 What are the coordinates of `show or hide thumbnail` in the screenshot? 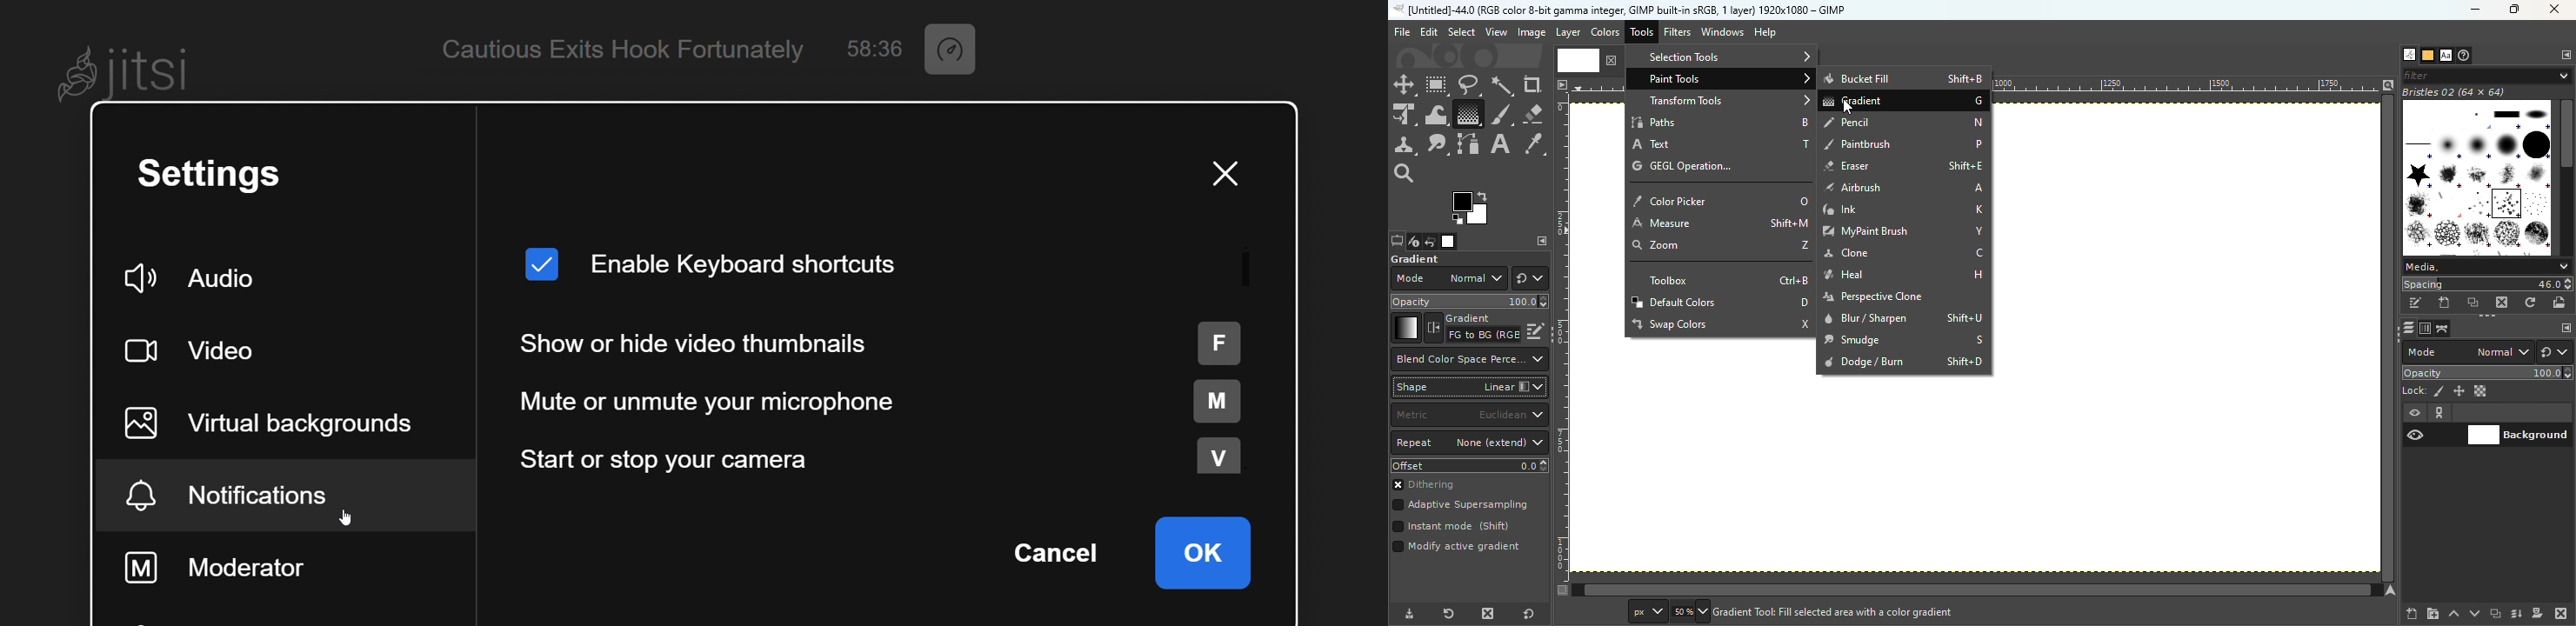 It's located at (882, 342).